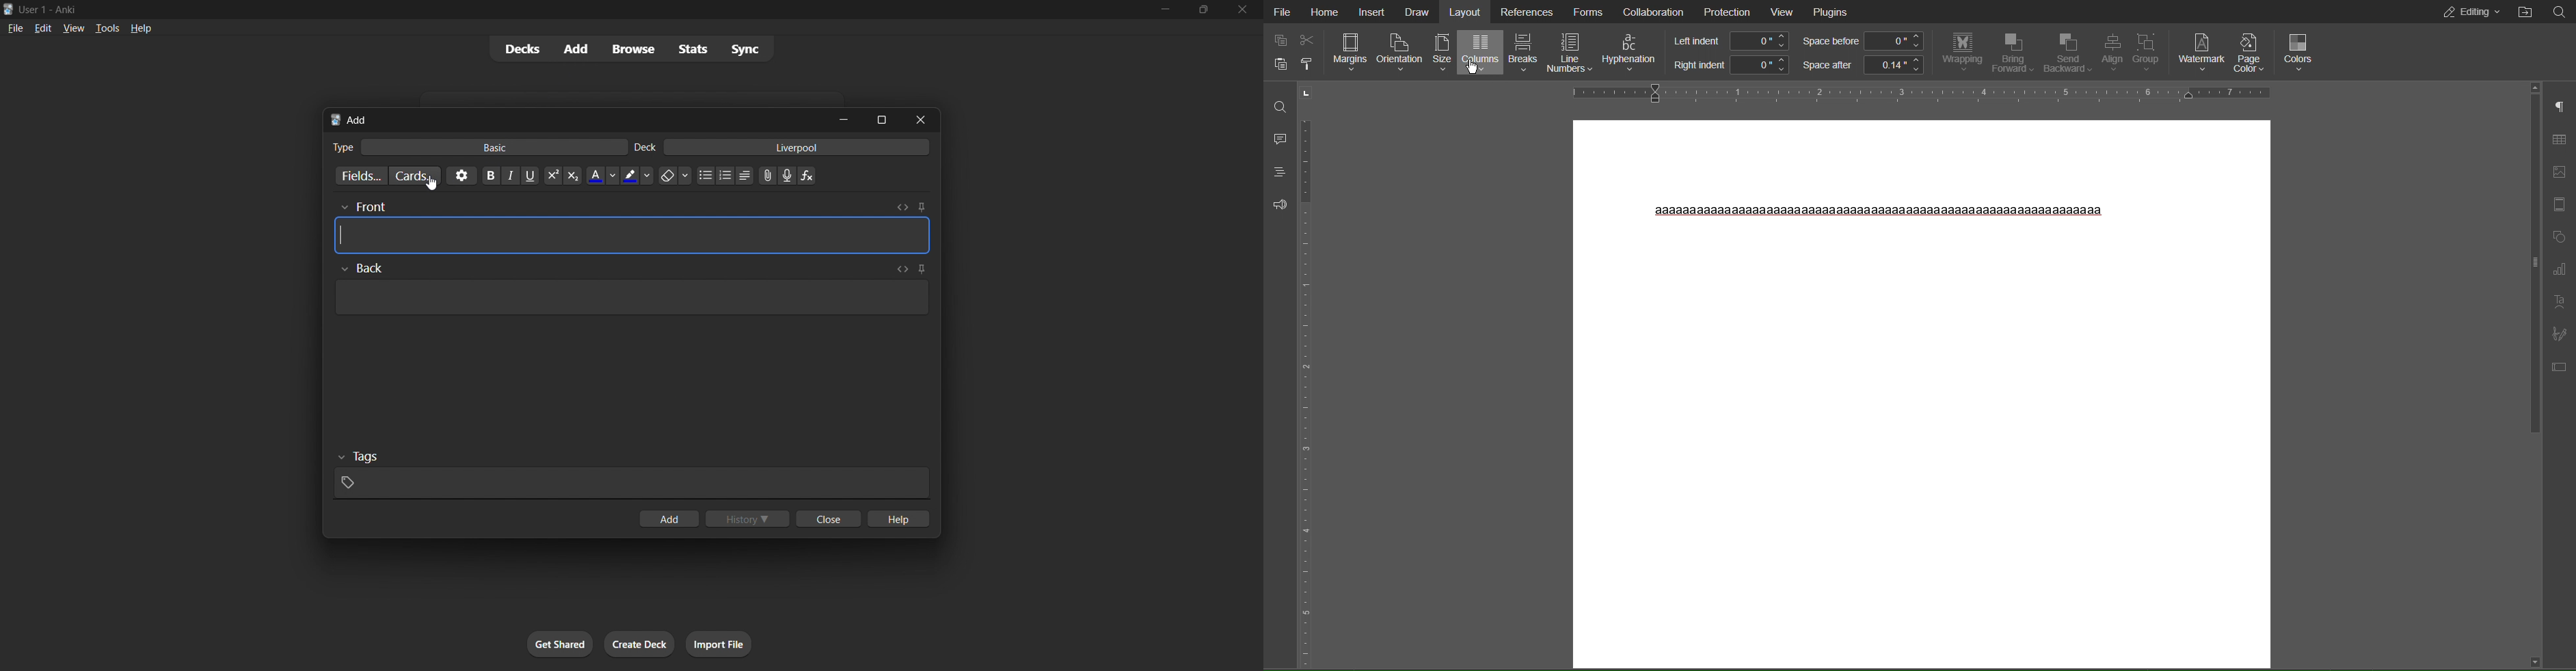  What do you see at coordinates (1400, 53) in the screenshot?
I see `Orientation` at bounding box center [1400, 53].